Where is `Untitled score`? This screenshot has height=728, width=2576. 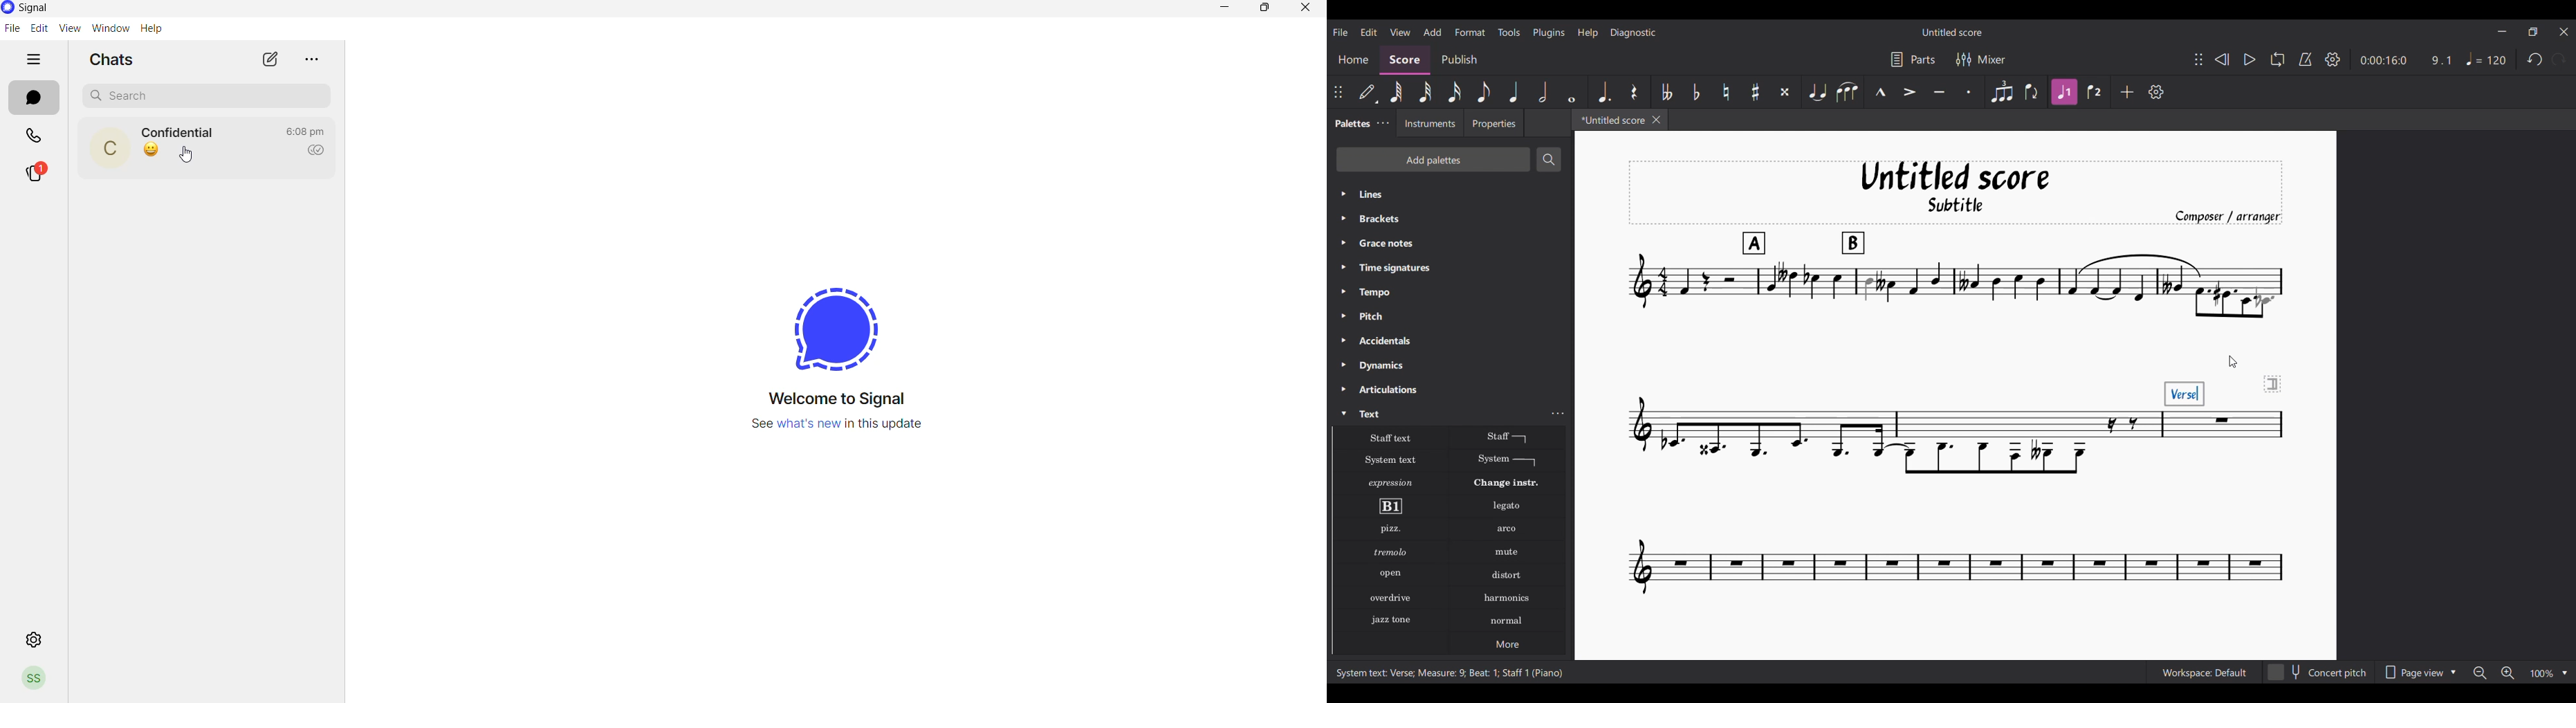 Untitled score is located at coordinates (1952, 33).